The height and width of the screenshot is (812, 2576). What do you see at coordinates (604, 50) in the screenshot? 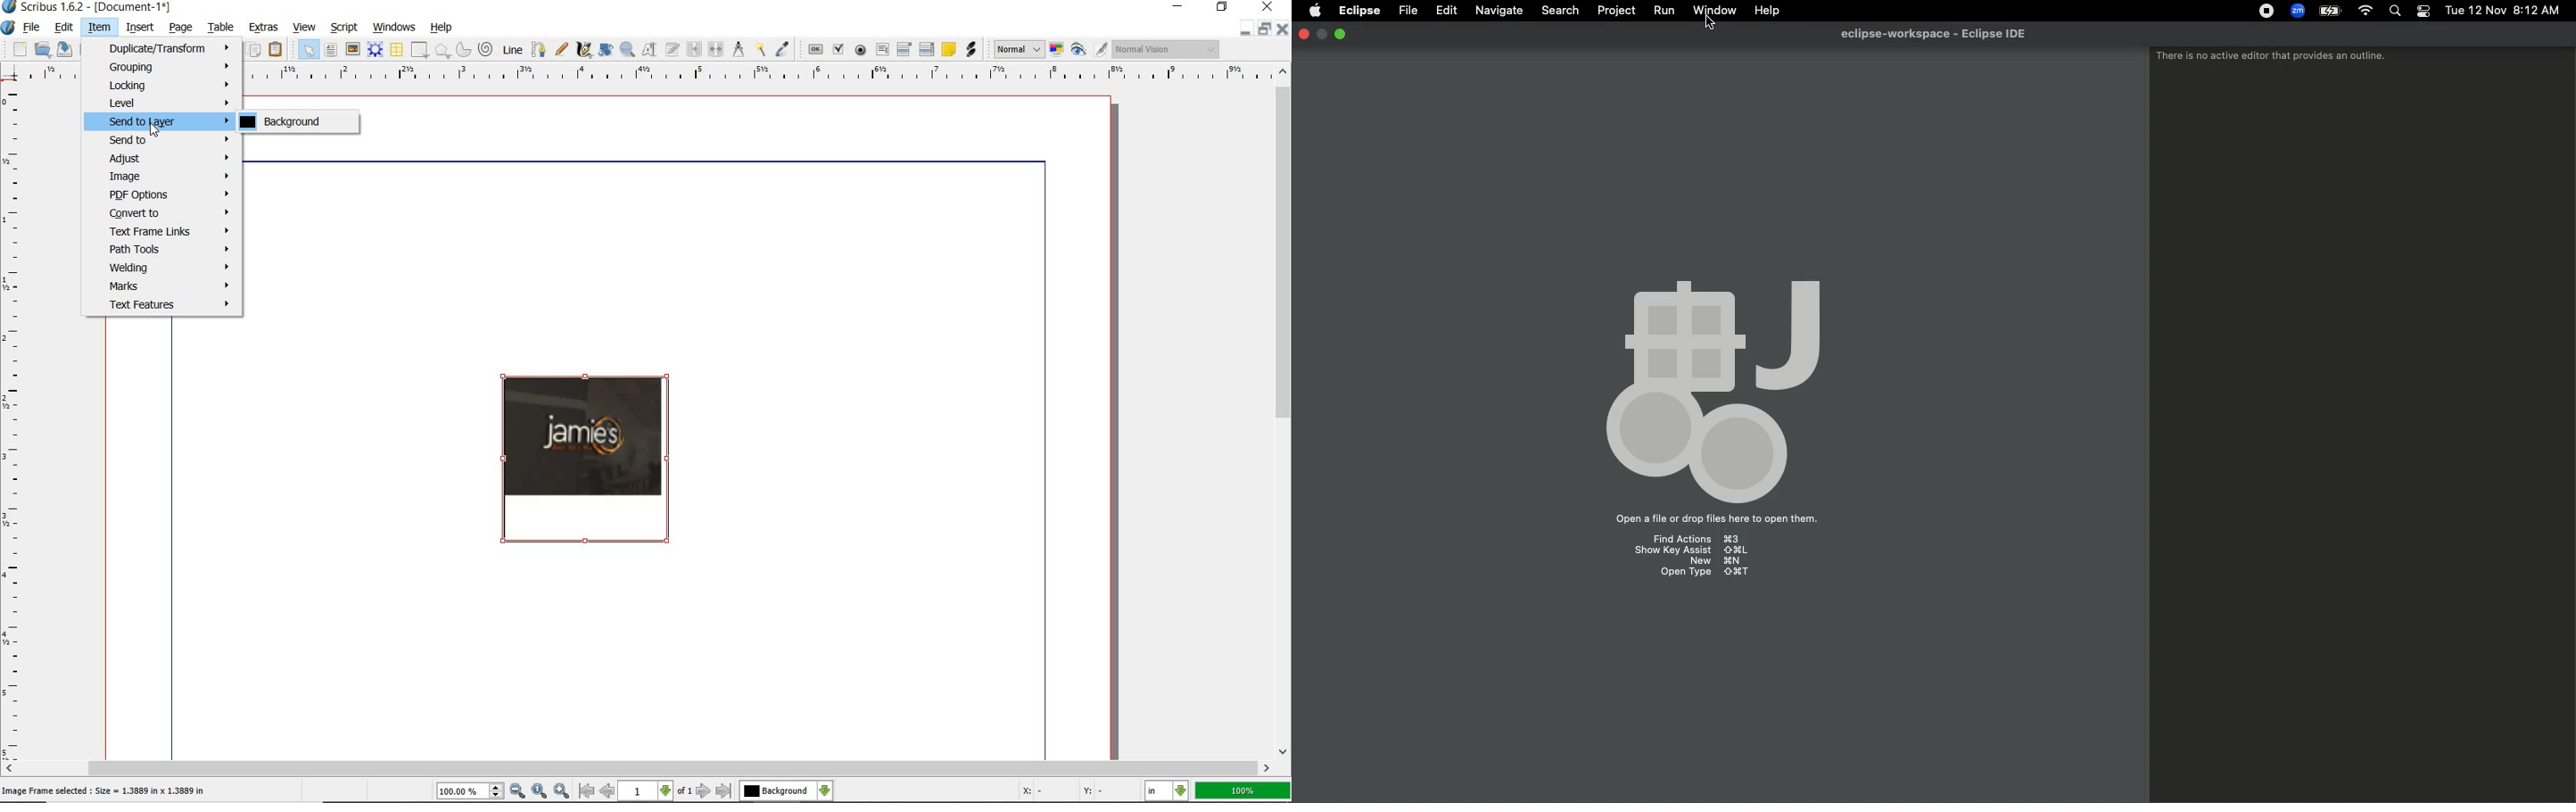
I see `edit contents of frame` at bounding box center [604, 50].